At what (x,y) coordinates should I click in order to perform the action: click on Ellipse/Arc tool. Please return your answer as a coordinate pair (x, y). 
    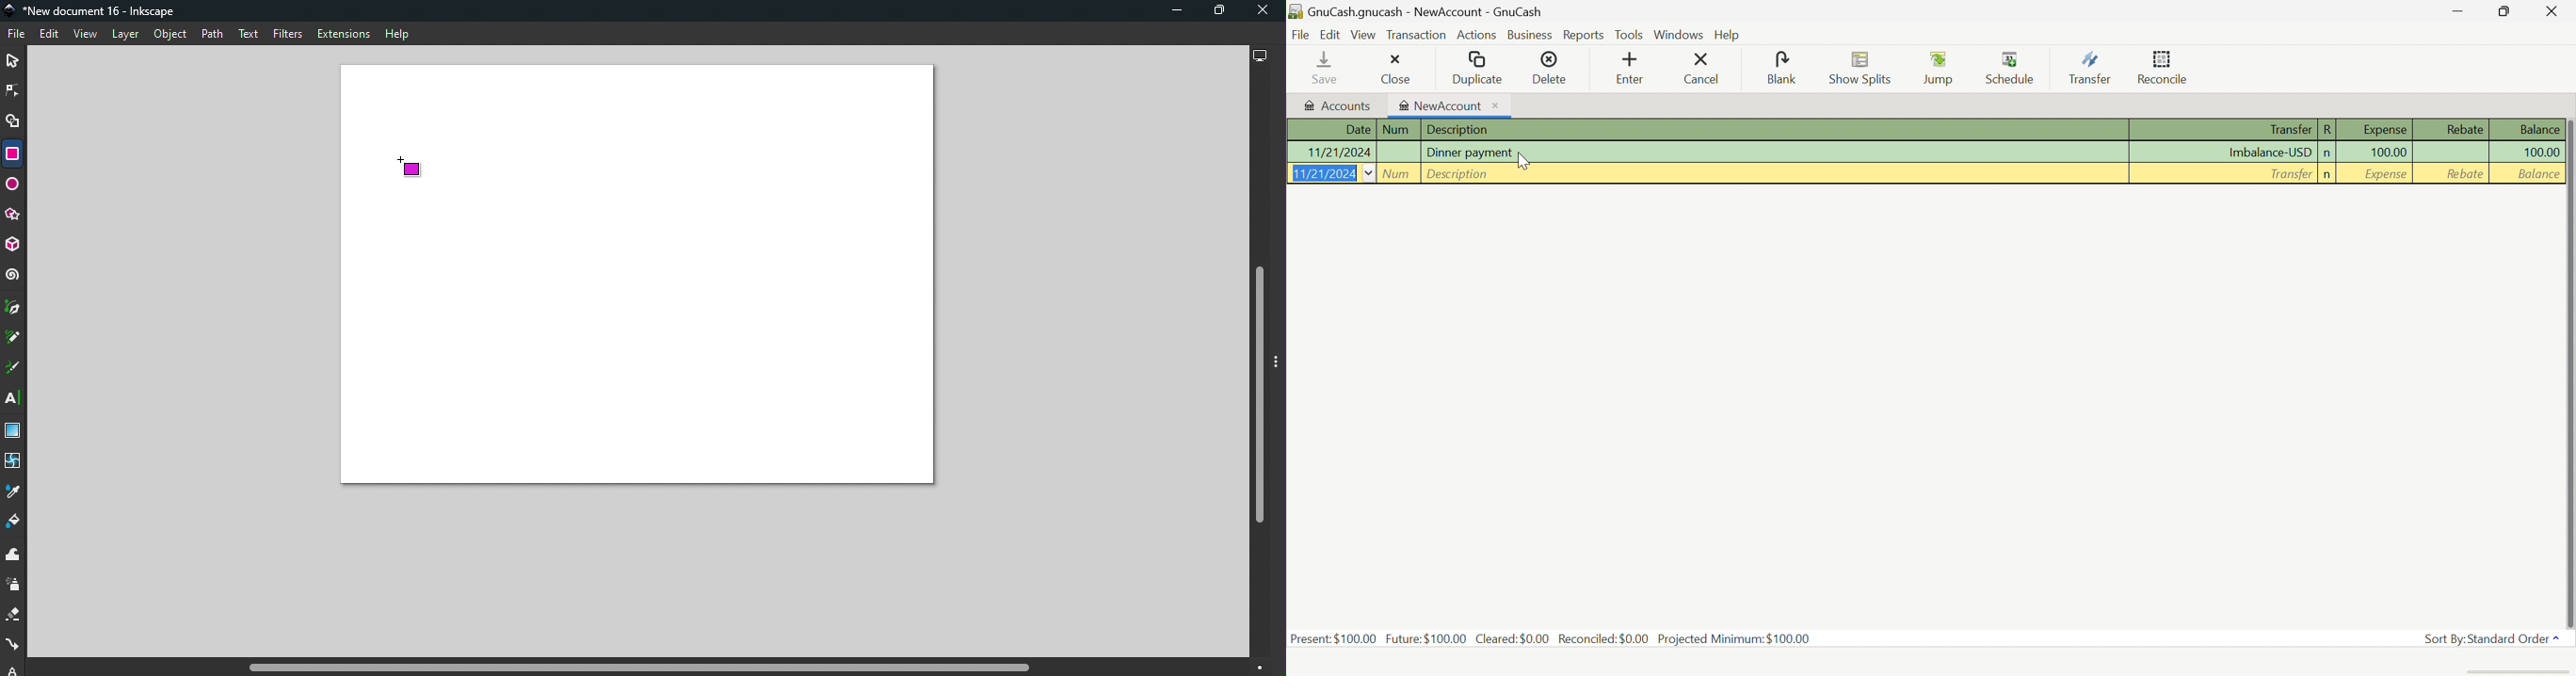
    Looking at the image, I should click on (13, 186).